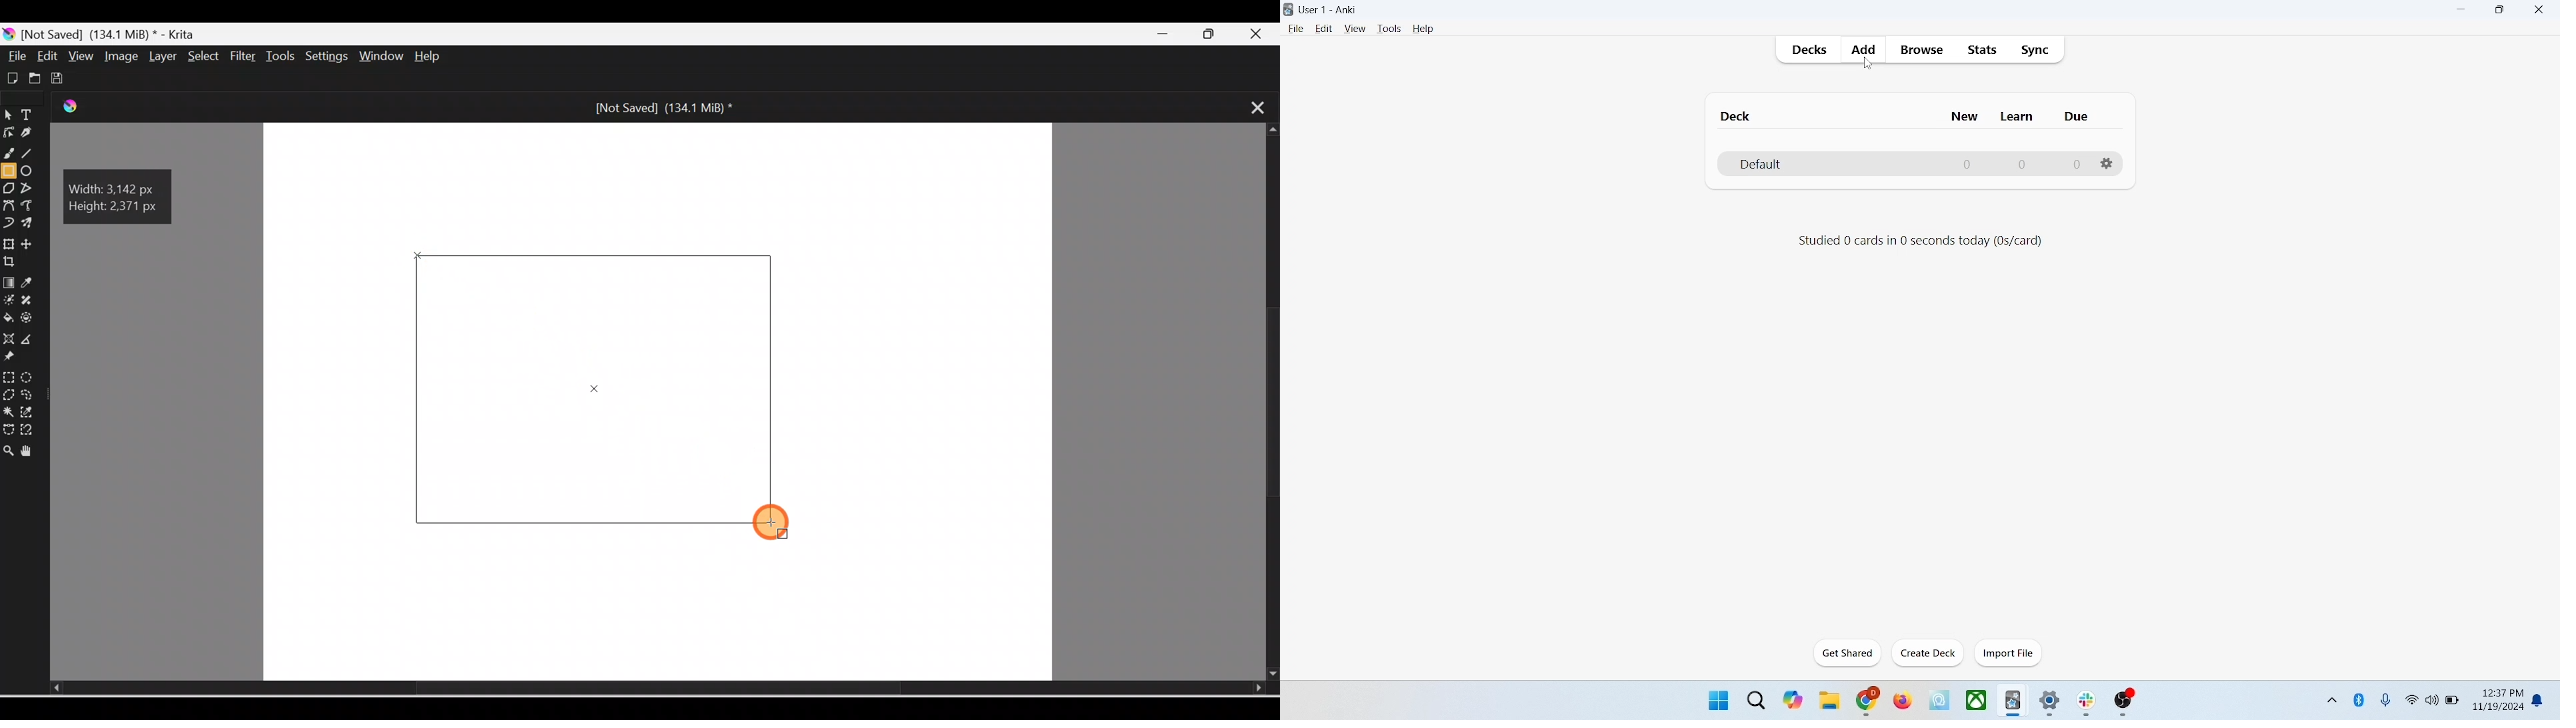 This screenshot has height=728, width=2576. Describe the element at coordinates (1217, 35) in the screenshot. I see `Maximize` at that location.